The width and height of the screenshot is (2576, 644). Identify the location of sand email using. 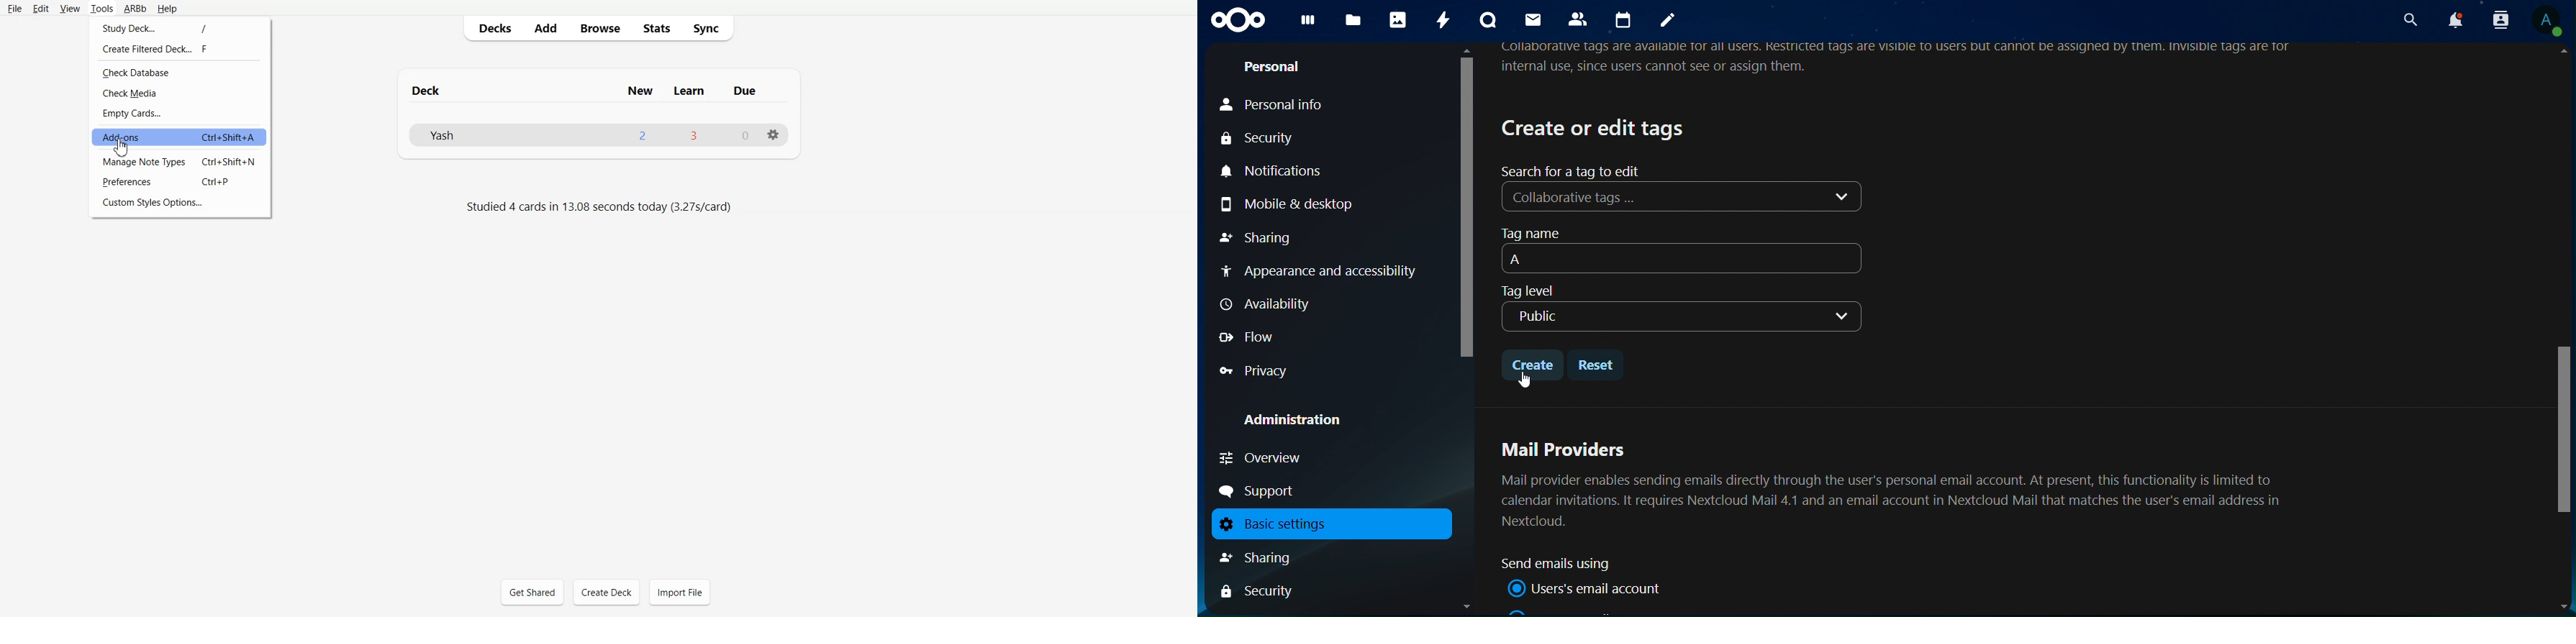
(1562, 564).